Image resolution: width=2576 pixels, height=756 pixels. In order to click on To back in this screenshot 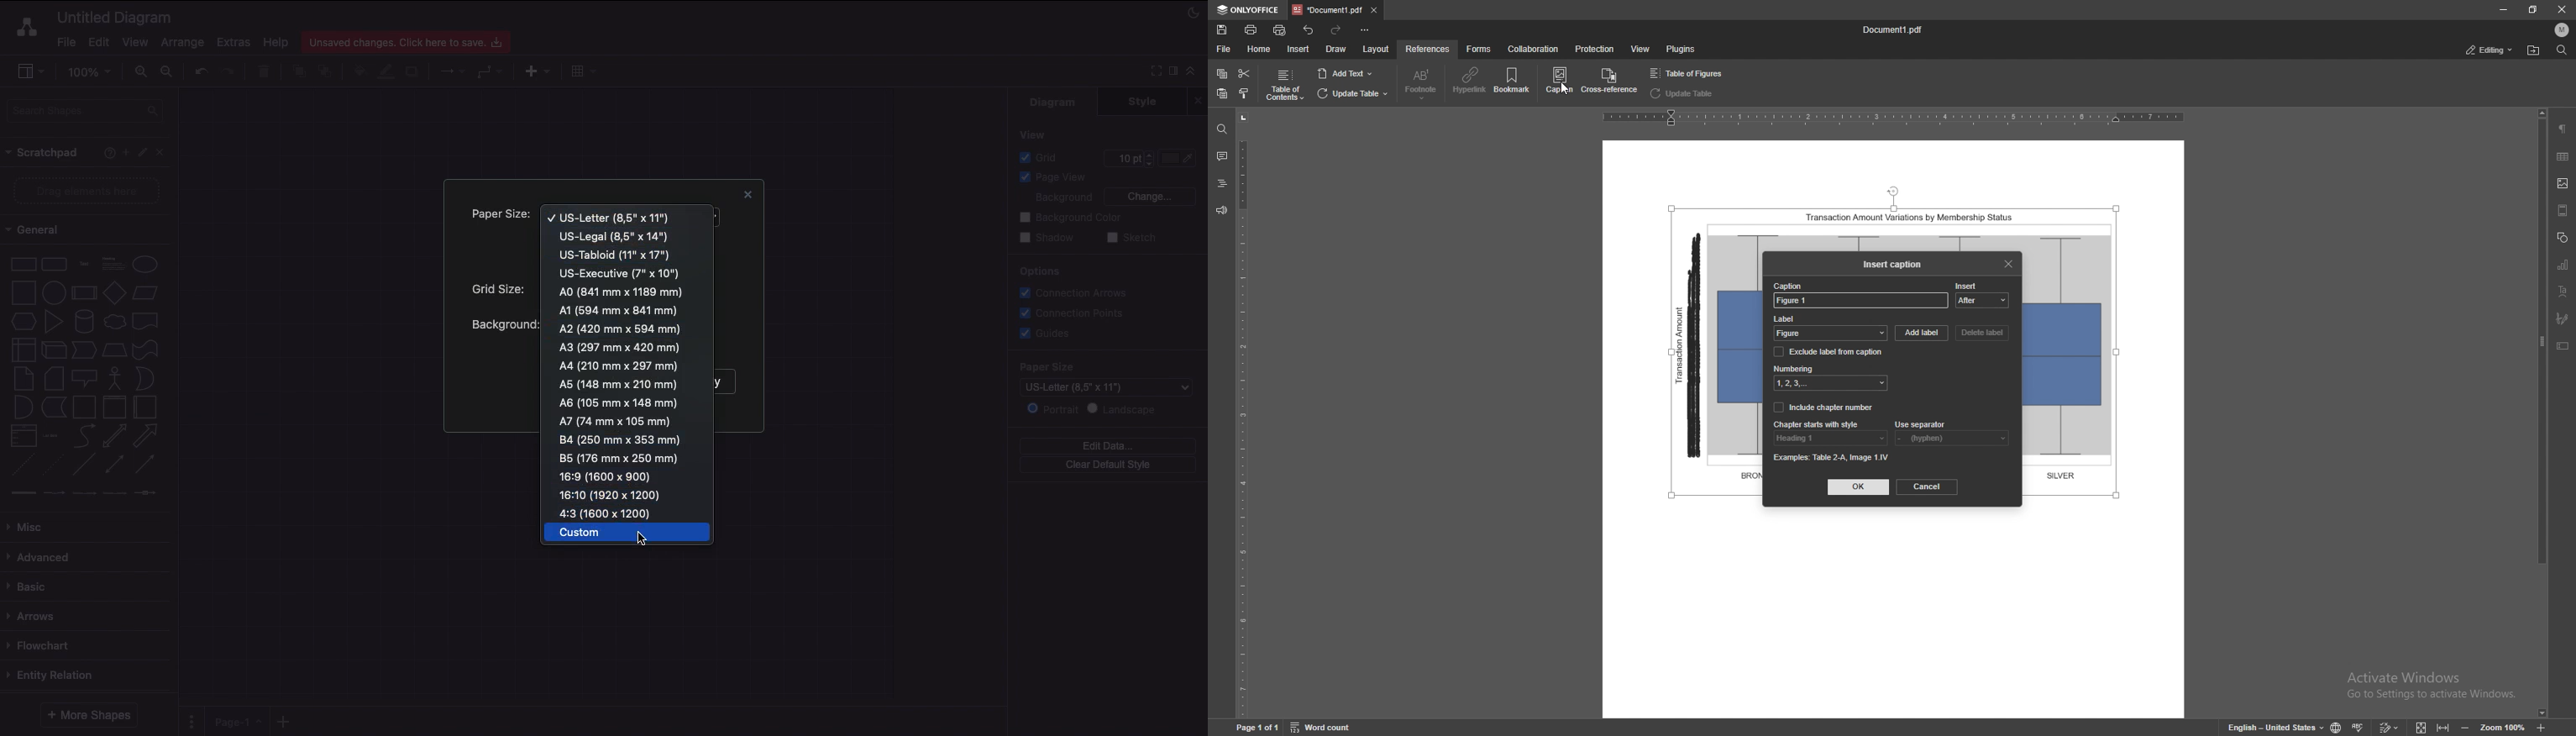, I will do `click(328, 71)`.